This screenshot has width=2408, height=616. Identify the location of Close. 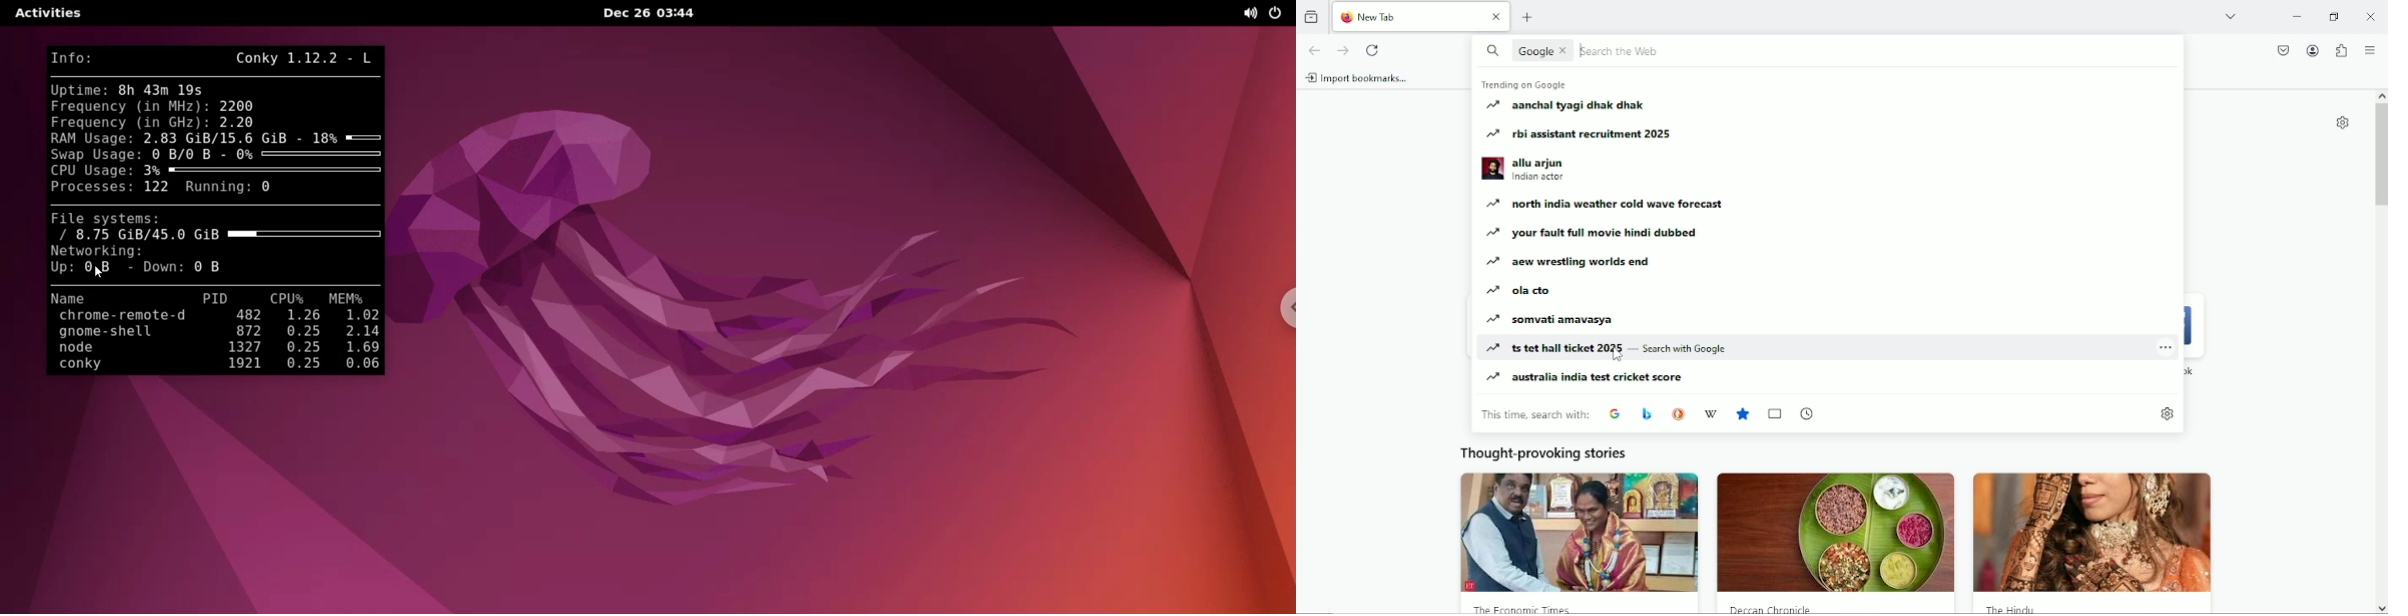
(2370, 17).